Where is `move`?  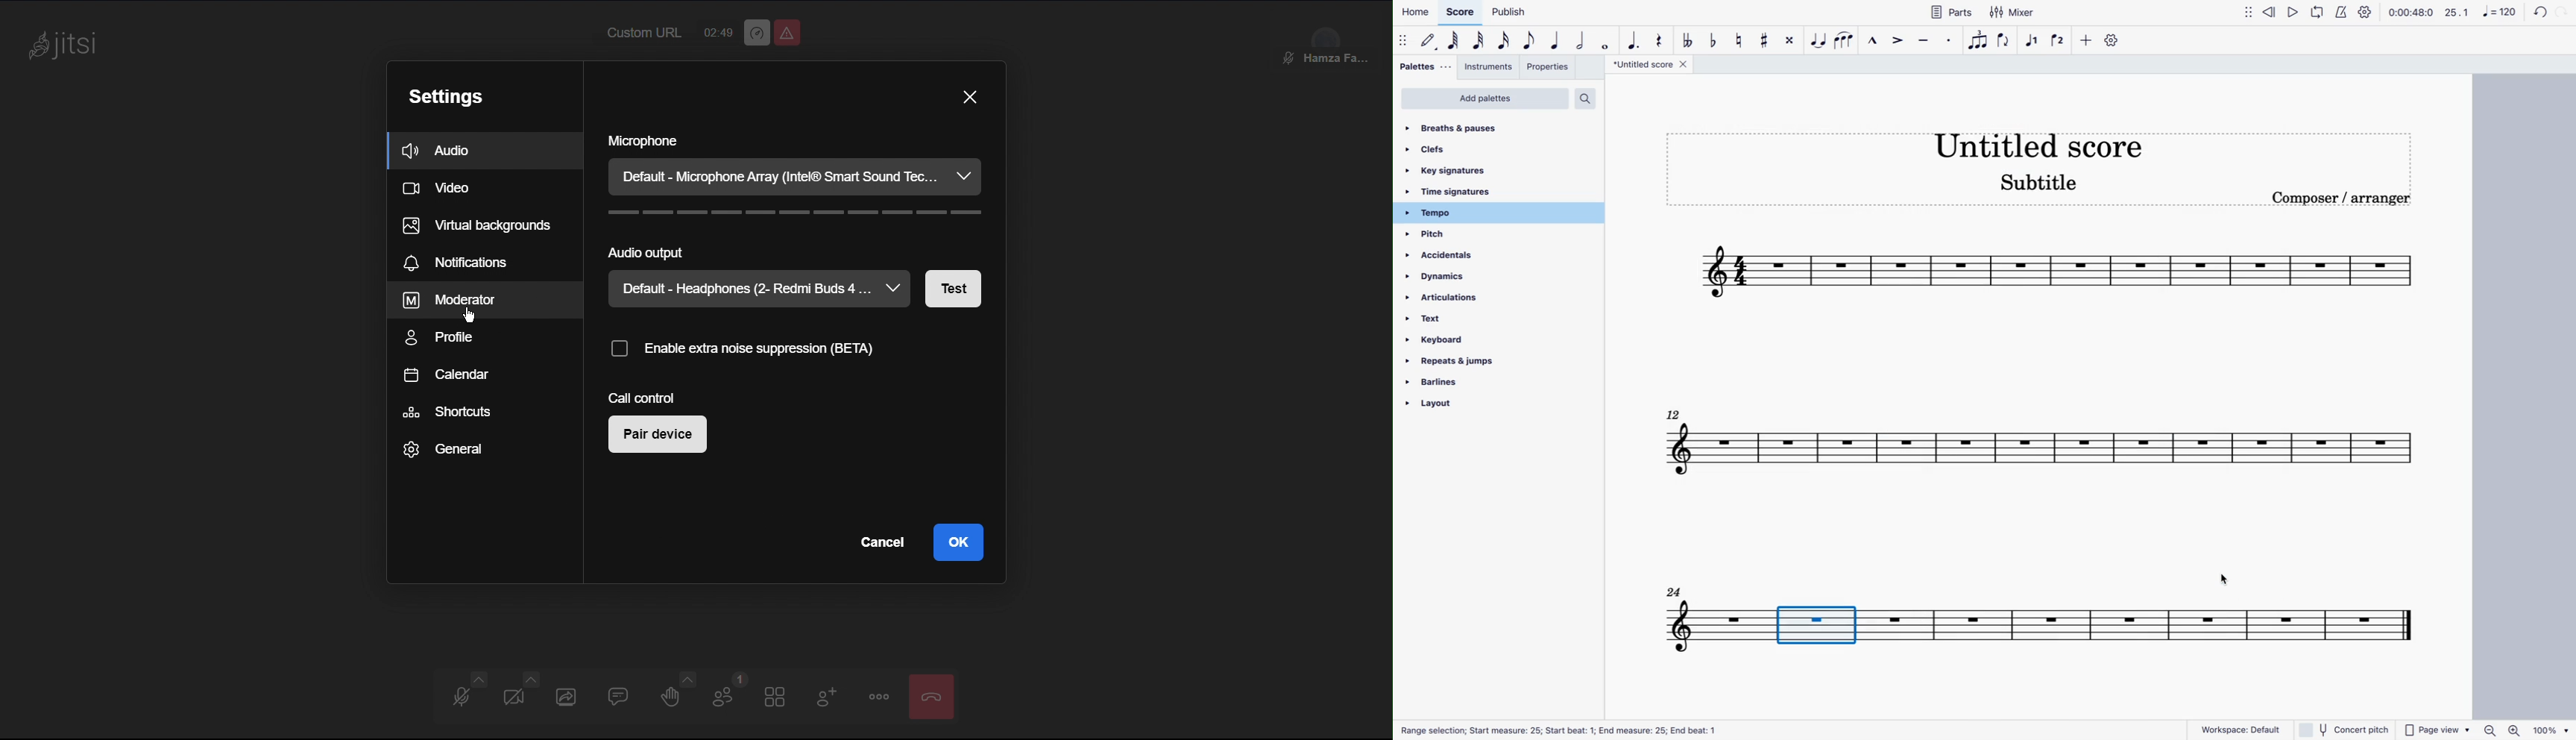
move is located at coordinates (1403, 40).